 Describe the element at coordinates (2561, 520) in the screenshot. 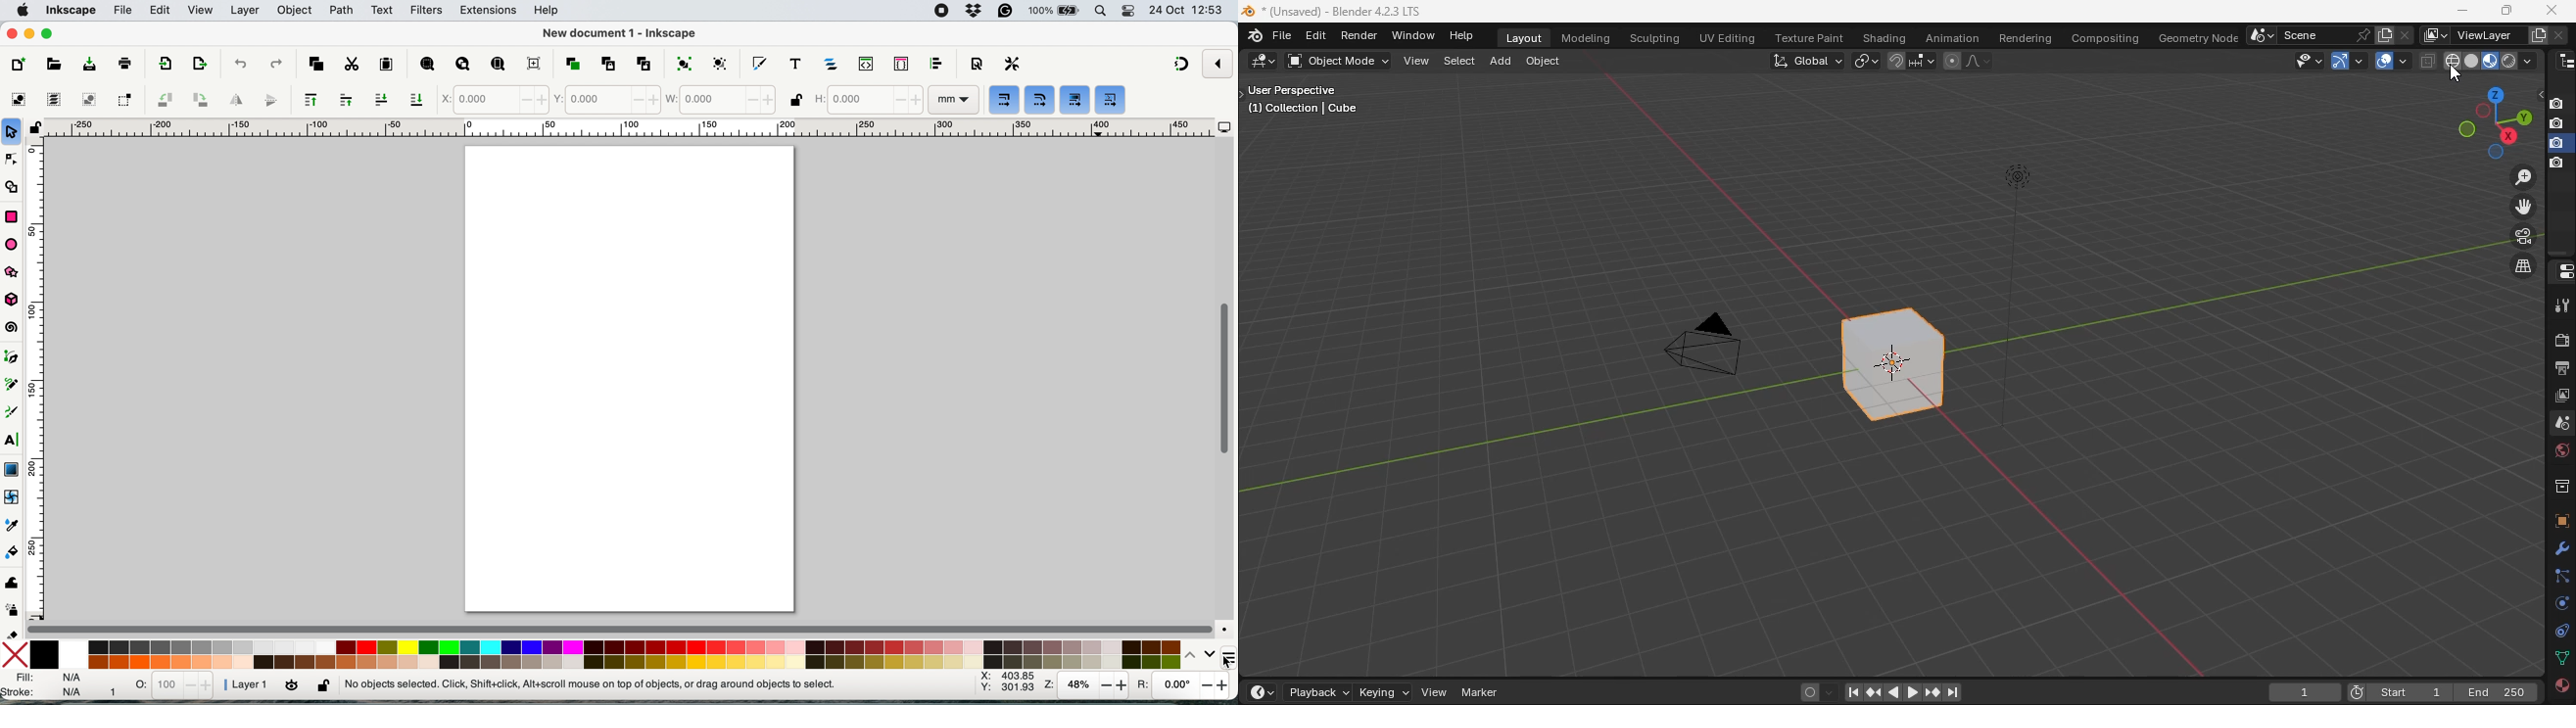

I see `Full screen` at that location.